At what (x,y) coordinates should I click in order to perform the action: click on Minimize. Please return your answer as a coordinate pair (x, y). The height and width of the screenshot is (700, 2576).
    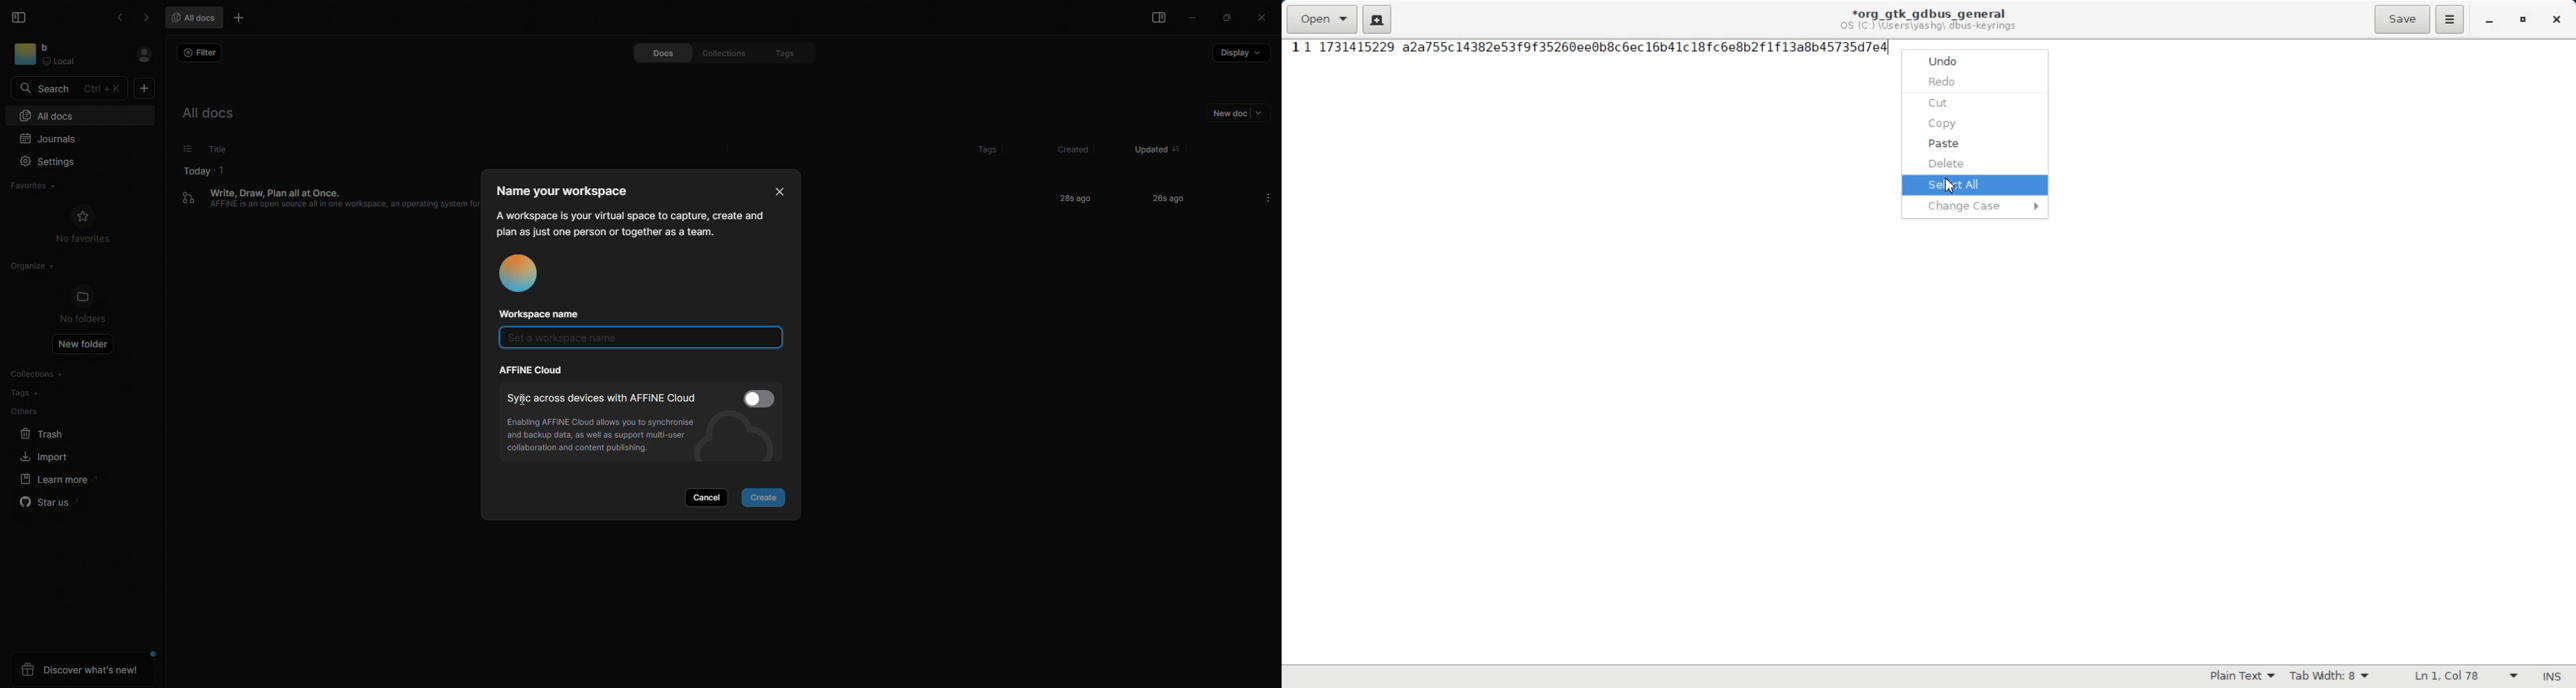
    Looking at the image, I should click on (2488, 21).